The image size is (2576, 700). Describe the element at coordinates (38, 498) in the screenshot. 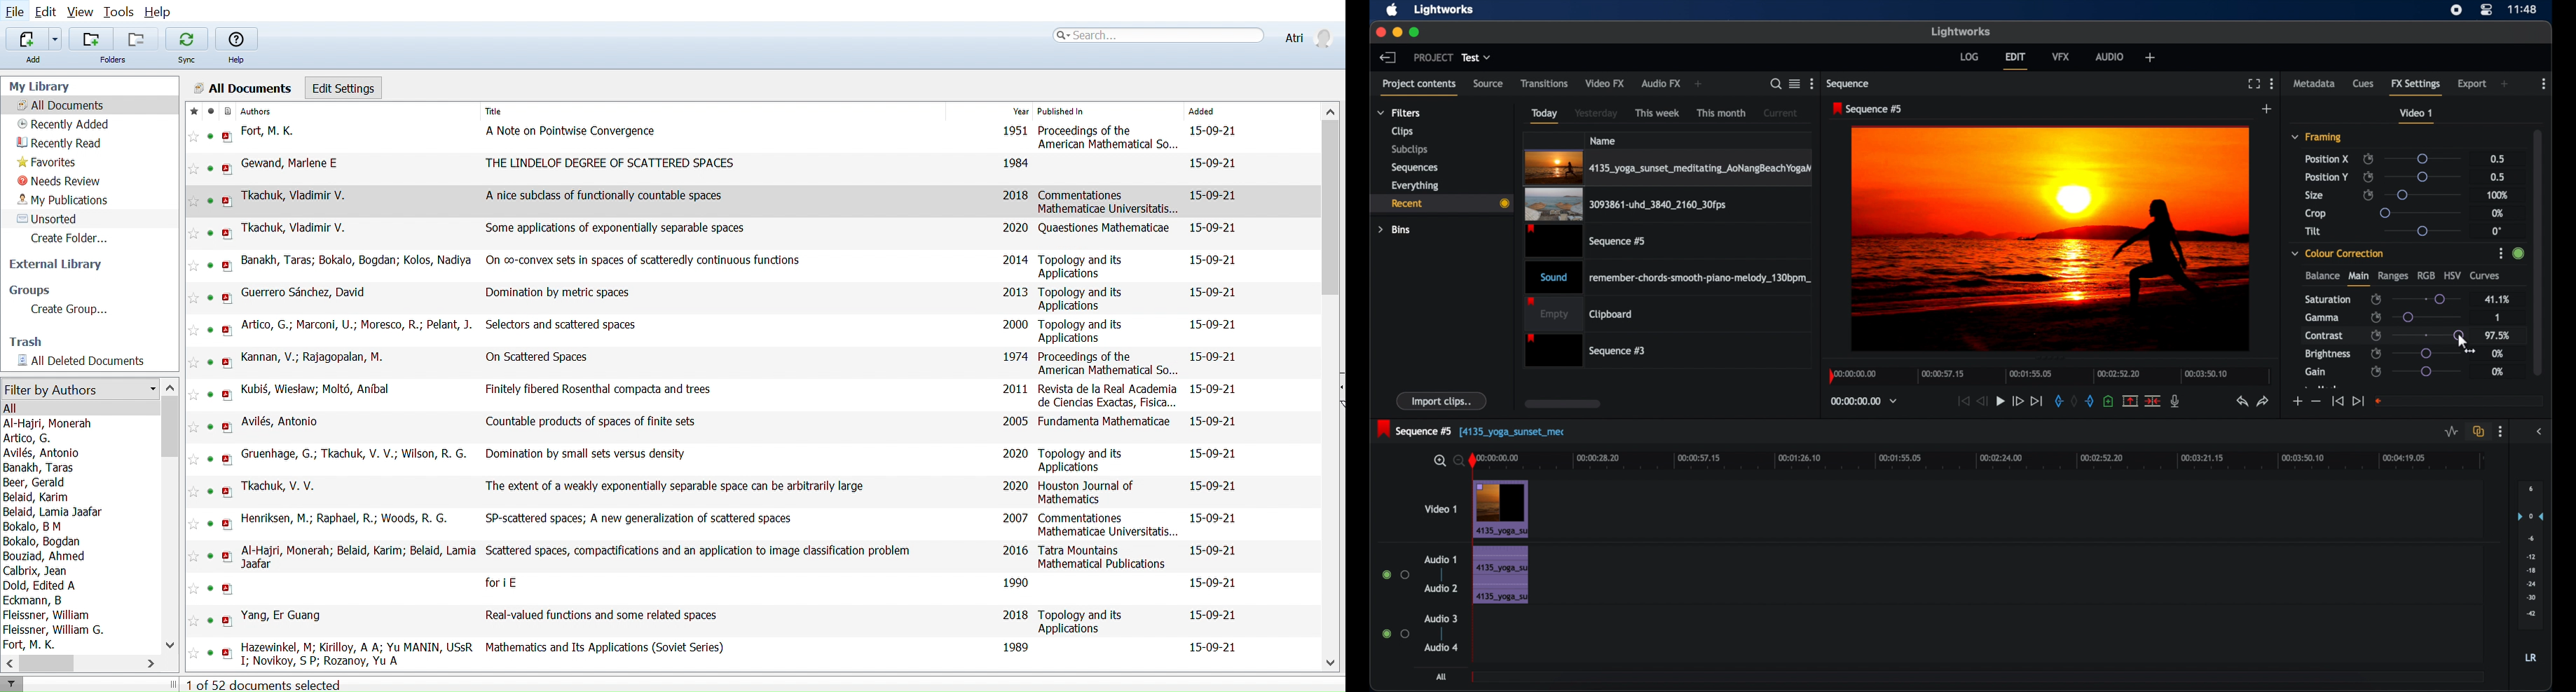

I see `Belaid, Karim` at that location.